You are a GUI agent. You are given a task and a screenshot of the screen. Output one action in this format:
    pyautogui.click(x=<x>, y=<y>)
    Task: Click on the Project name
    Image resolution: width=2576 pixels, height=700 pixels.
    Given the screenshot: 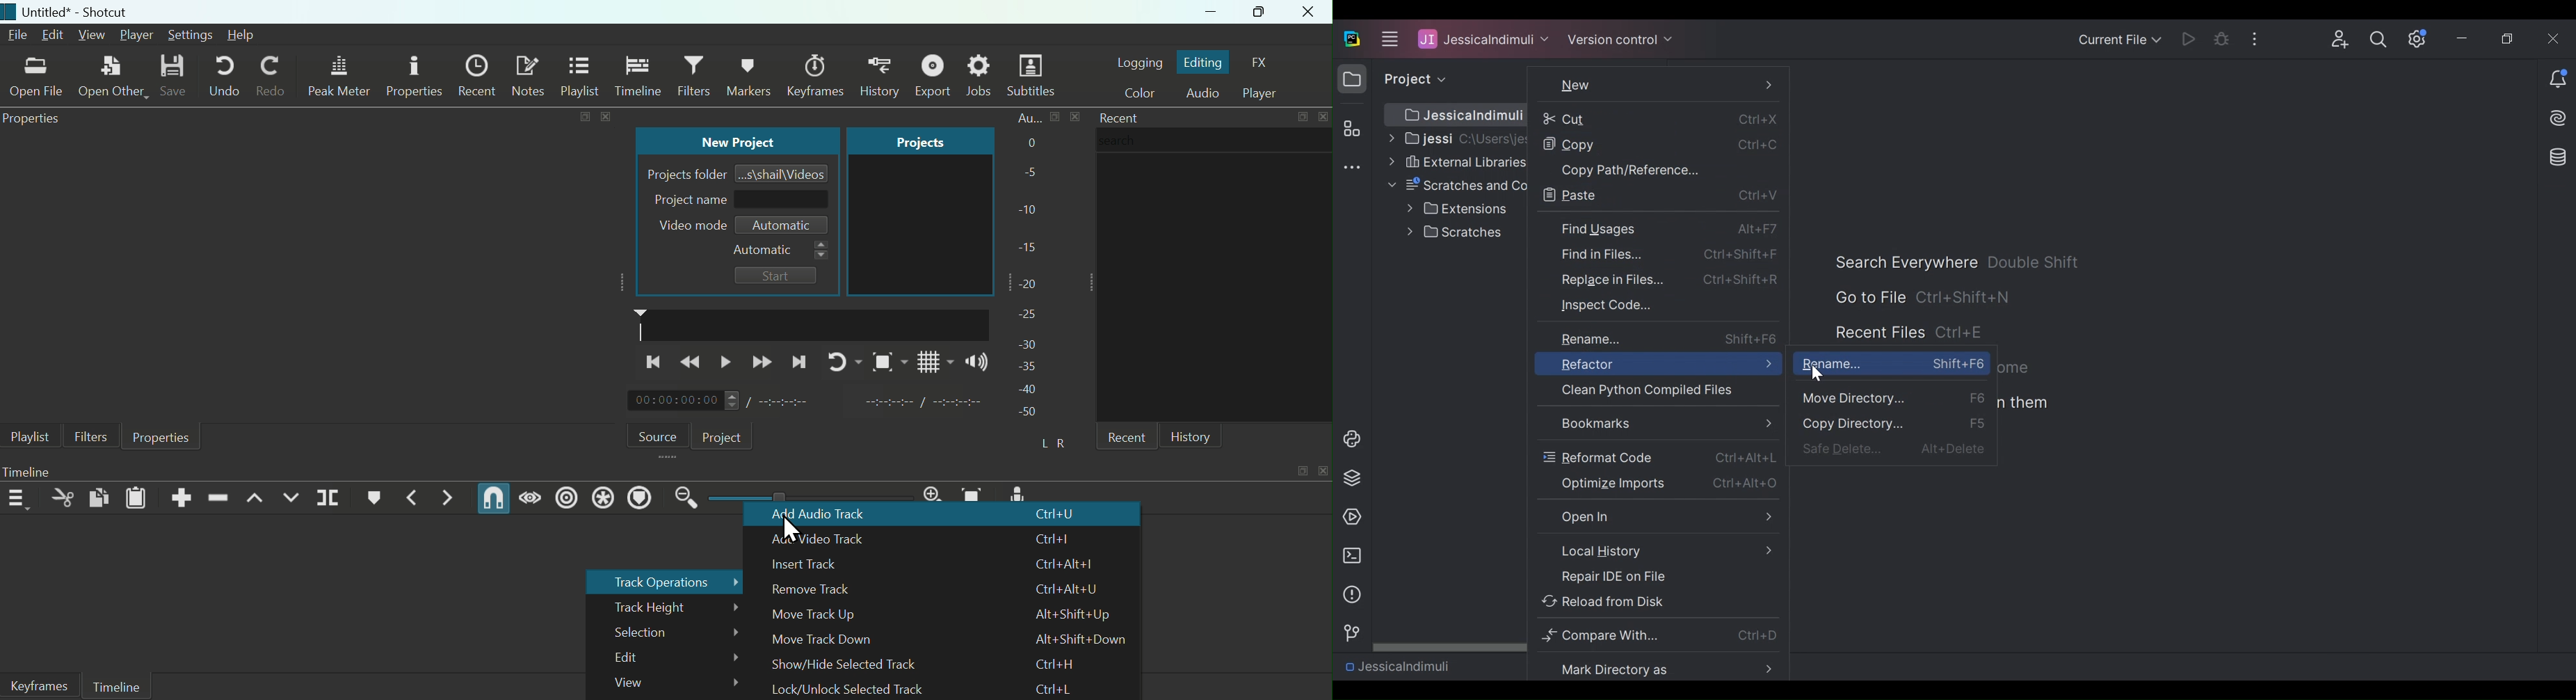 What is the action you would take?
    pyautogui.click(x=736, y=200)
    